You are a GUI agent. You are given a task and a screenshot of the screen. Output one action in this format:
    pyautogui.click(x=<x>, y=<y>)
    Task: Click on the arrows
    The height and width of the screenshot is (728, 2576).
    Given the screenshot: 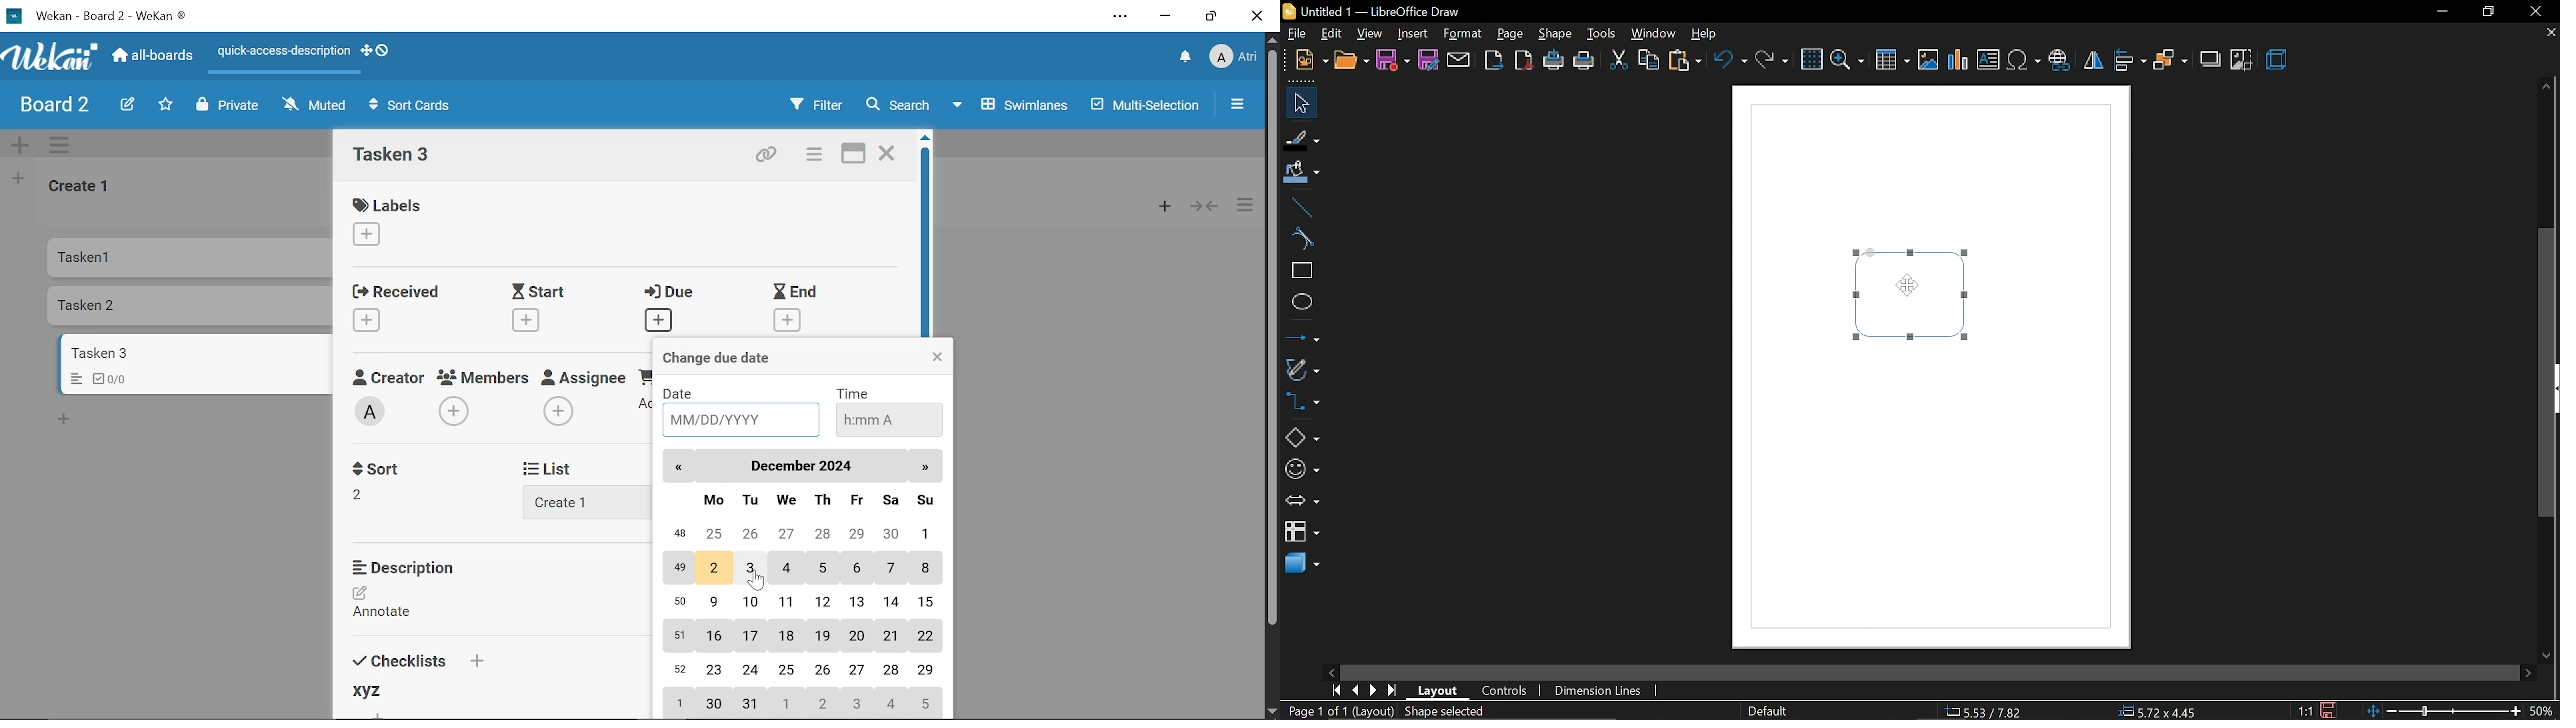 What is the action you would take?
    pyautogui.click(x=1301, y=502)
    